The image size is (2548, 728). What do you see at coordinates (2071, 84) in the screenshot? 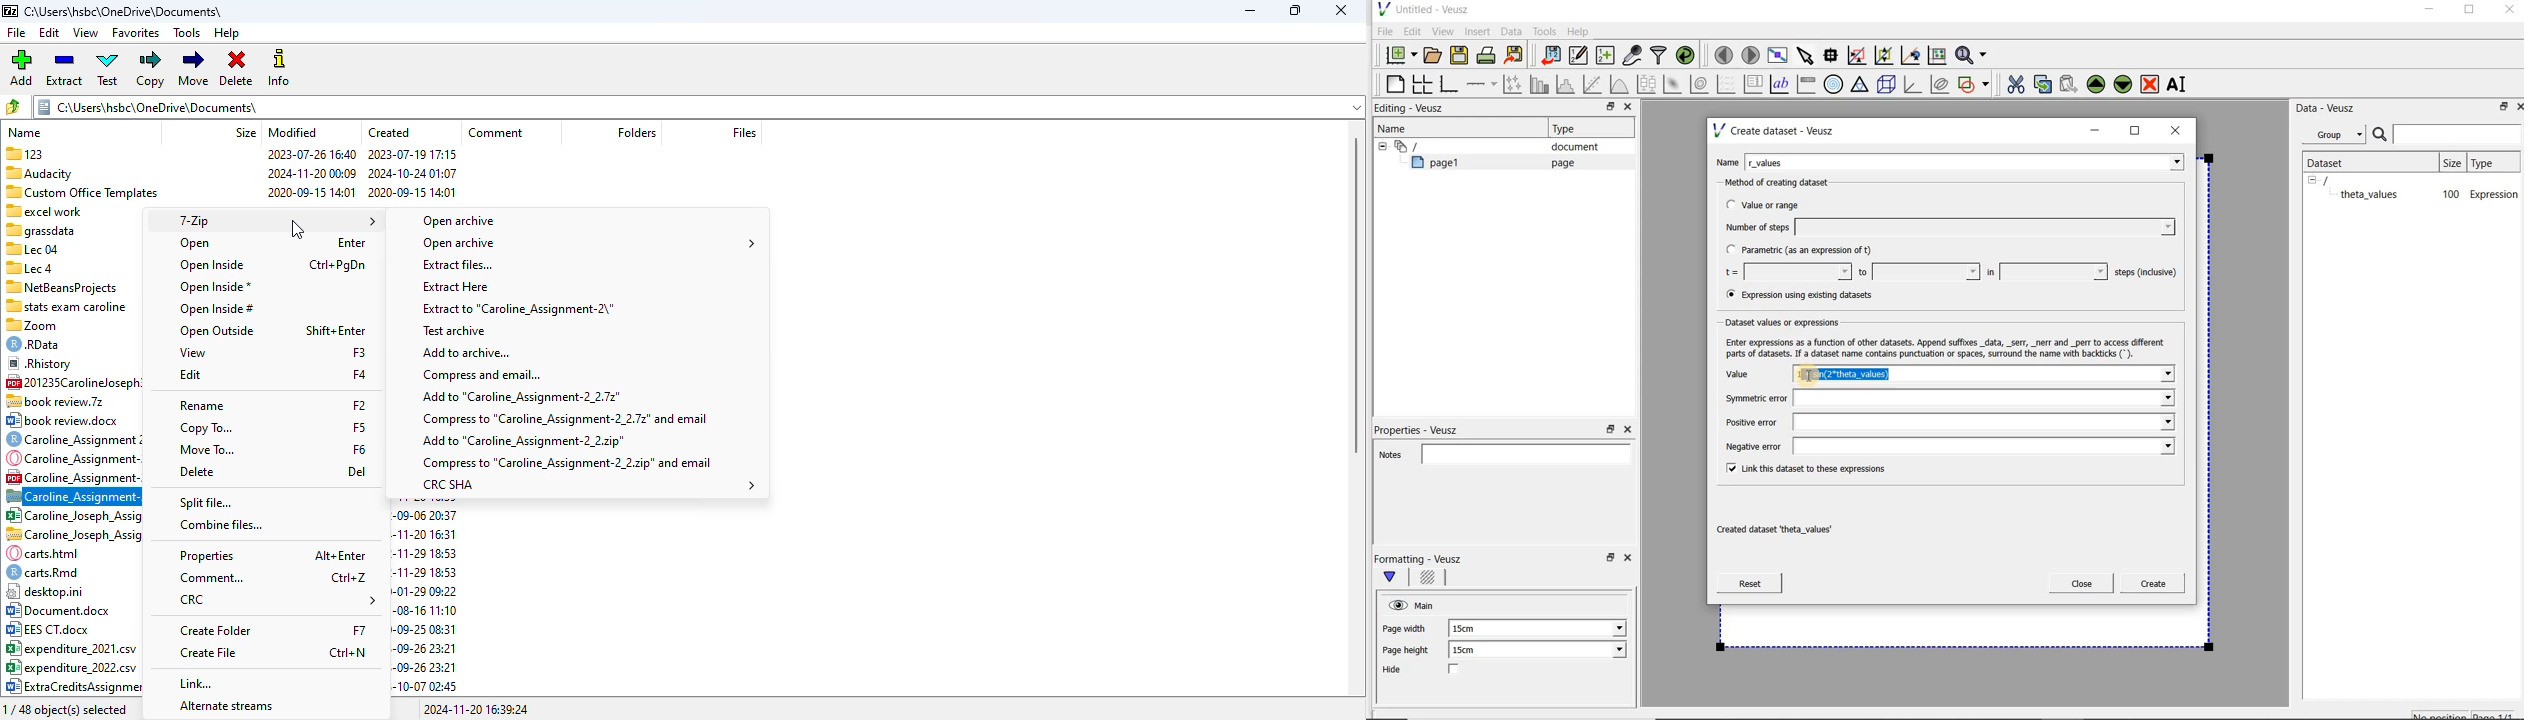
I see `Paste widget from the clipboard` at bounding box center [2071, 84].